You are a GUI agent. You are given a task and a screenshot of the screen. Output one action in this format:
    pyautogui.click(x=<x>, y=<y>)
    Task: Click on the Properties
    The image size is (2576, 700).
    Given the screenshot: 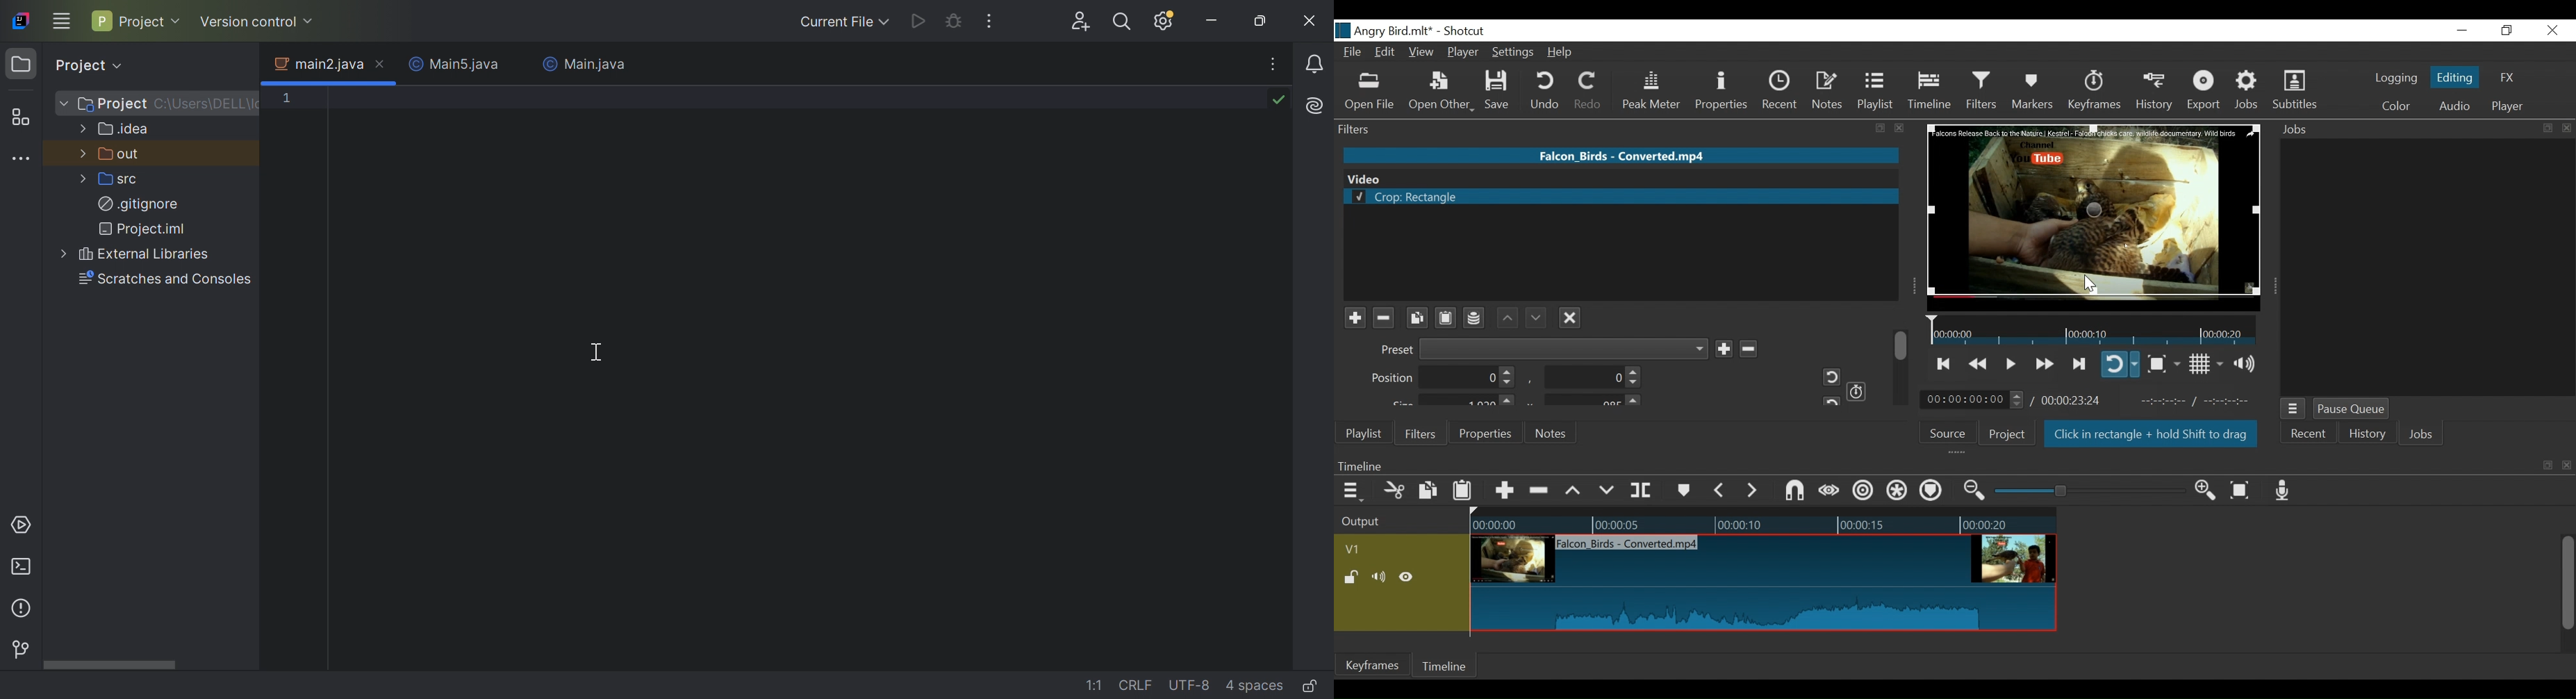 What is the action you would take?
    pyautogui.click(x=1723, y=92)
    